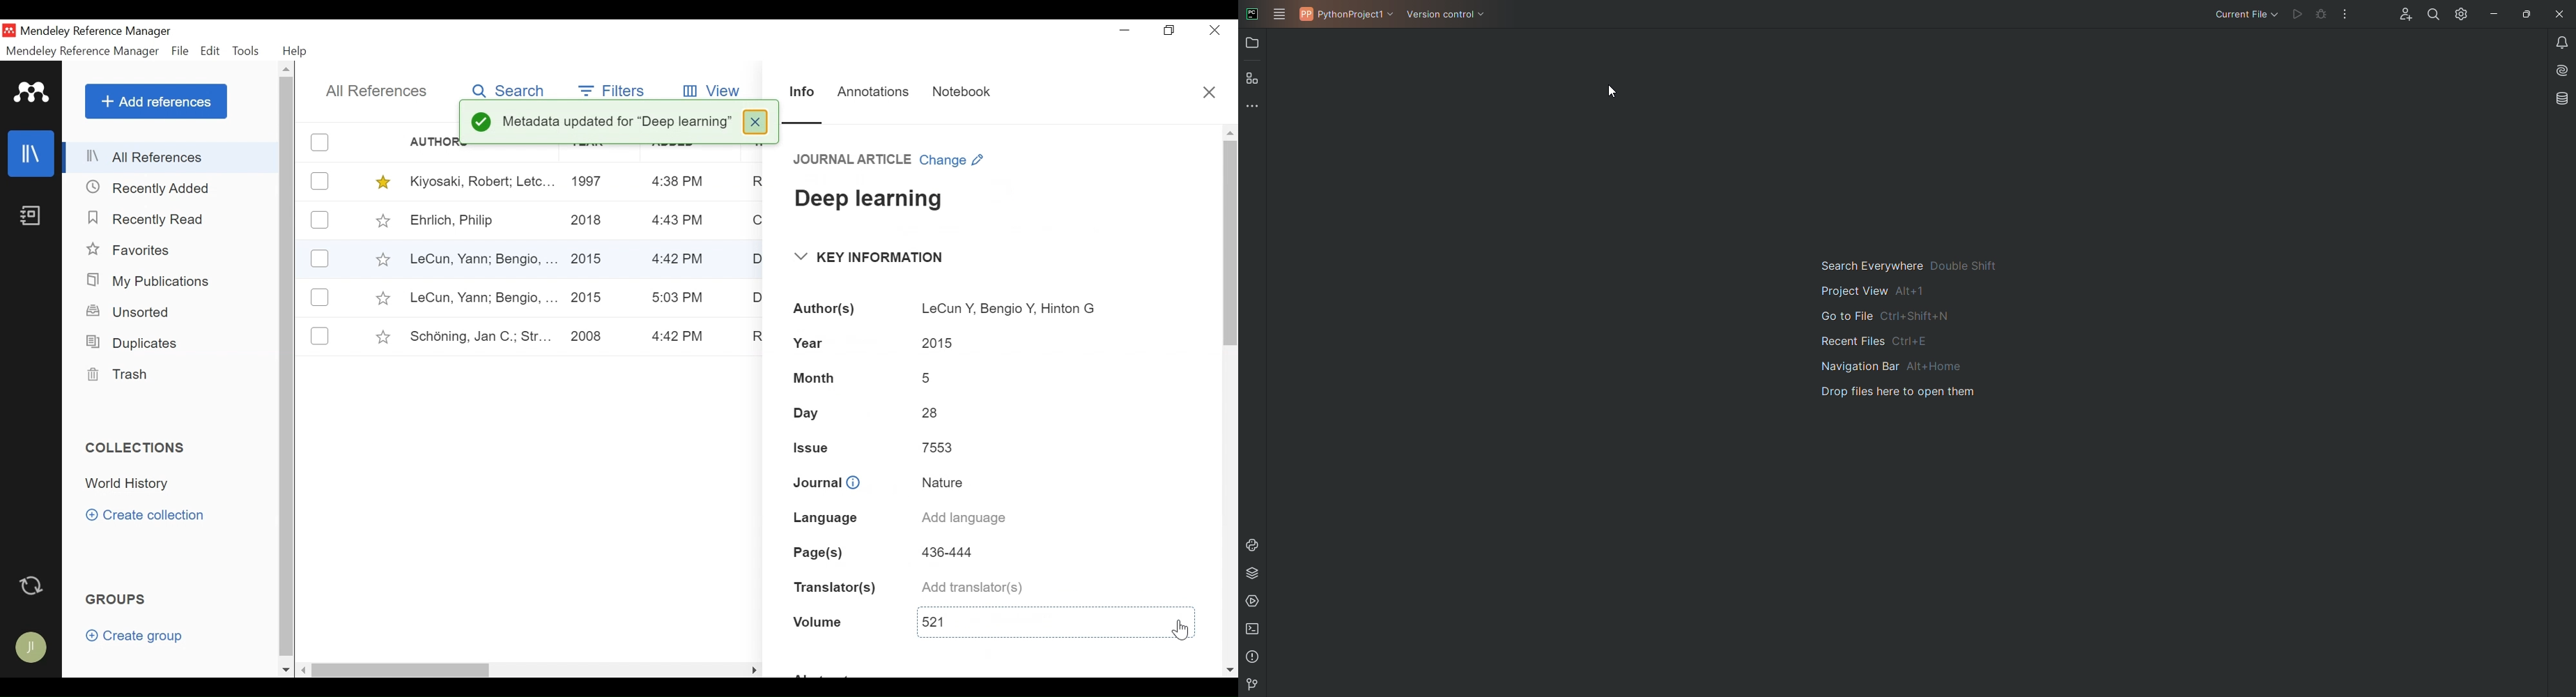 This screenshot has width=2576, height=700. I want to click on Recently Added, so click(154, 187).